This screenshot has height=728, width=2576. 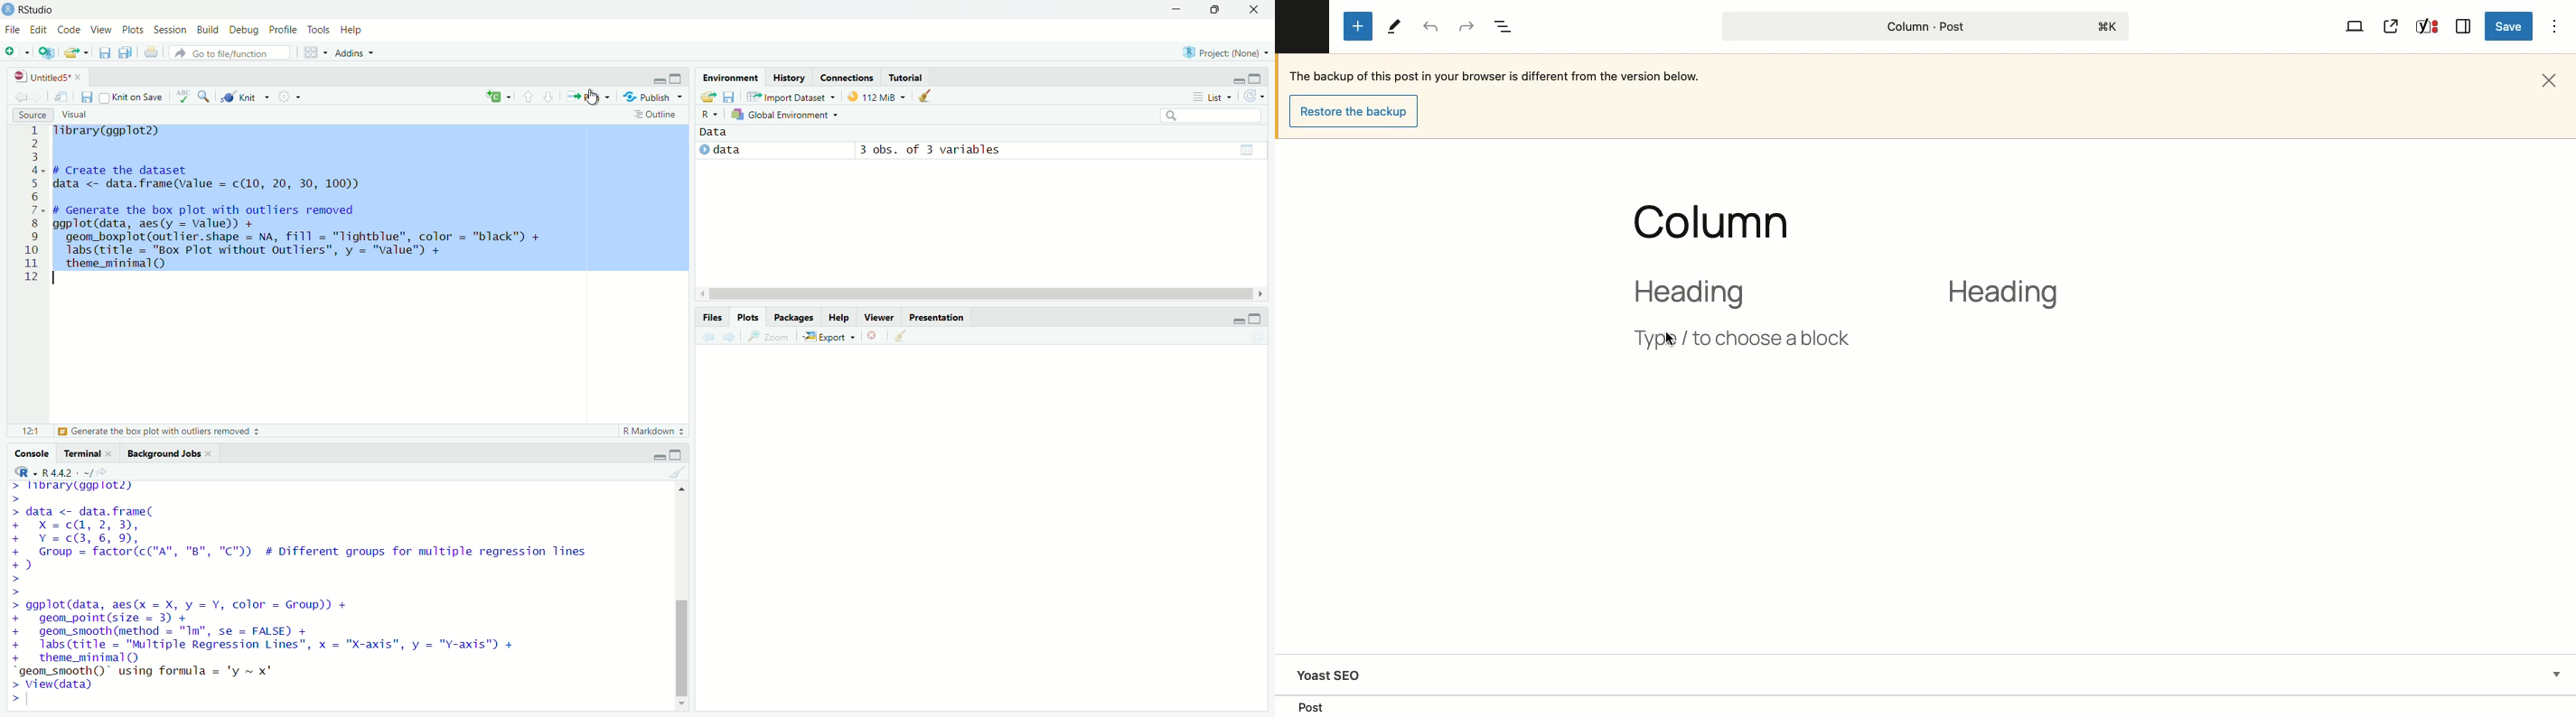 What do you see at coordinates (907, 76) in the screenshot?
I see `Tutorial` at bounding box center [907, 76].